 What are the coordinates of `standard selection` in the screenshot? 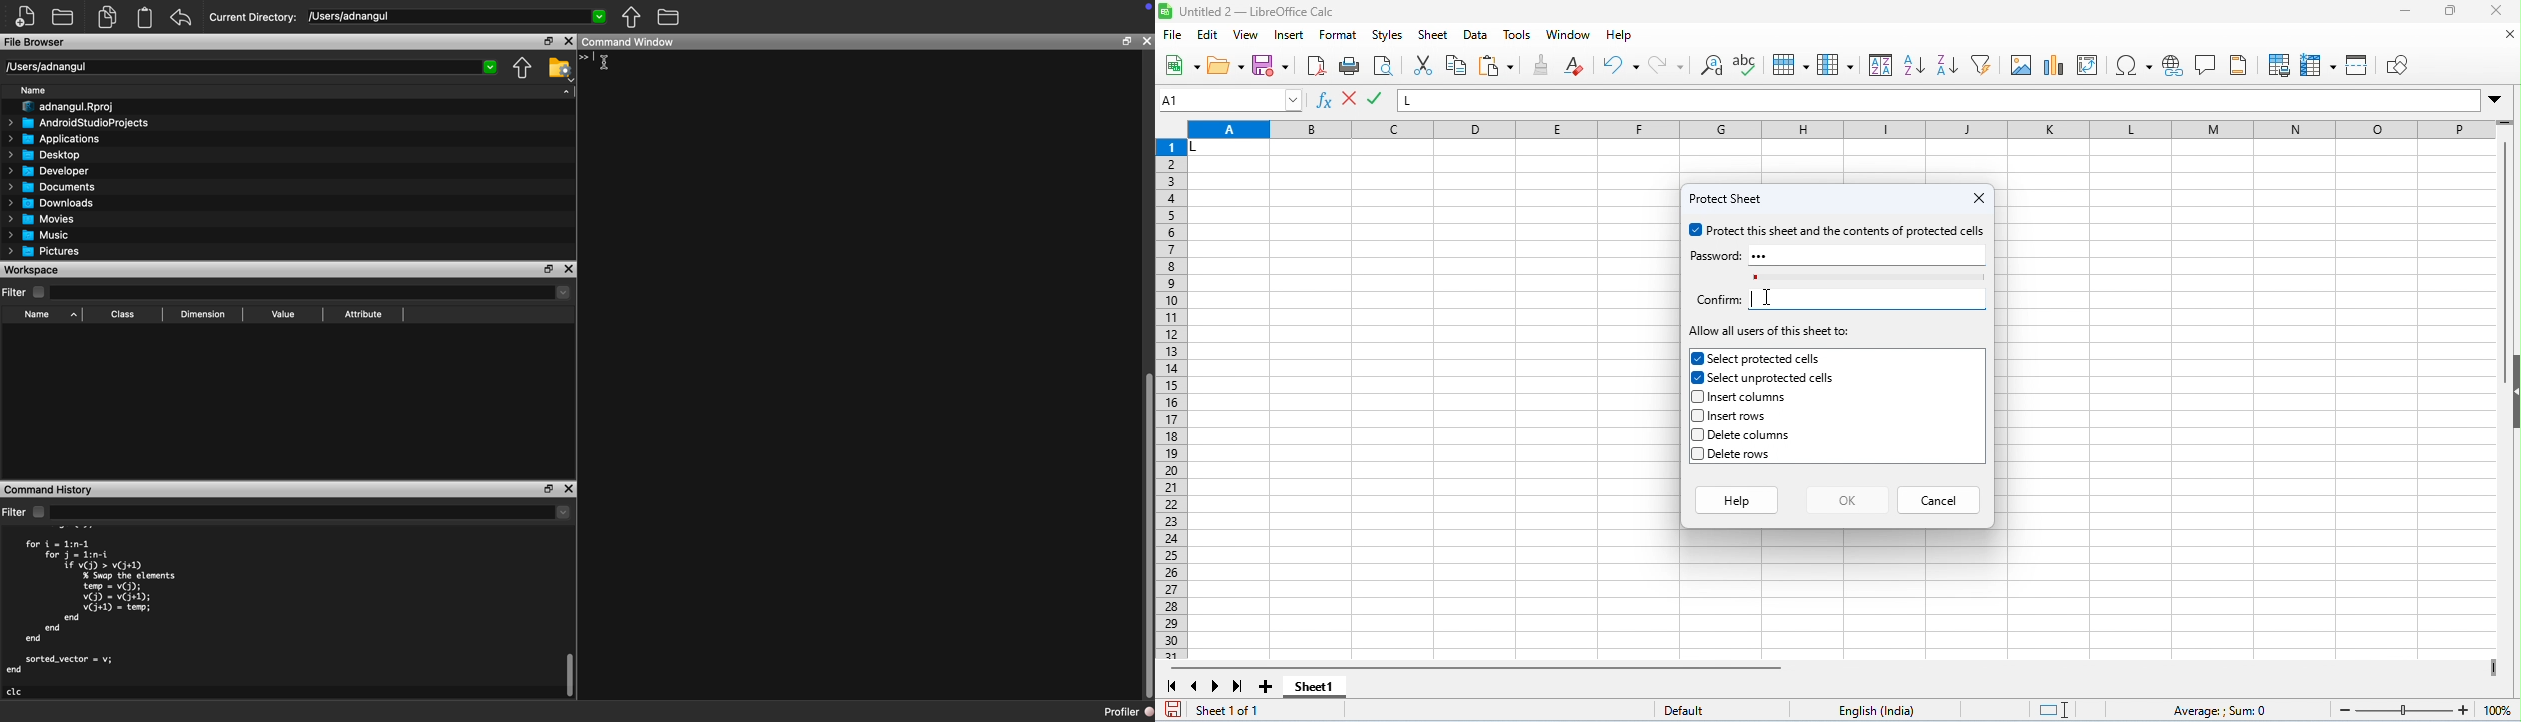 It's located at (2056, 710).